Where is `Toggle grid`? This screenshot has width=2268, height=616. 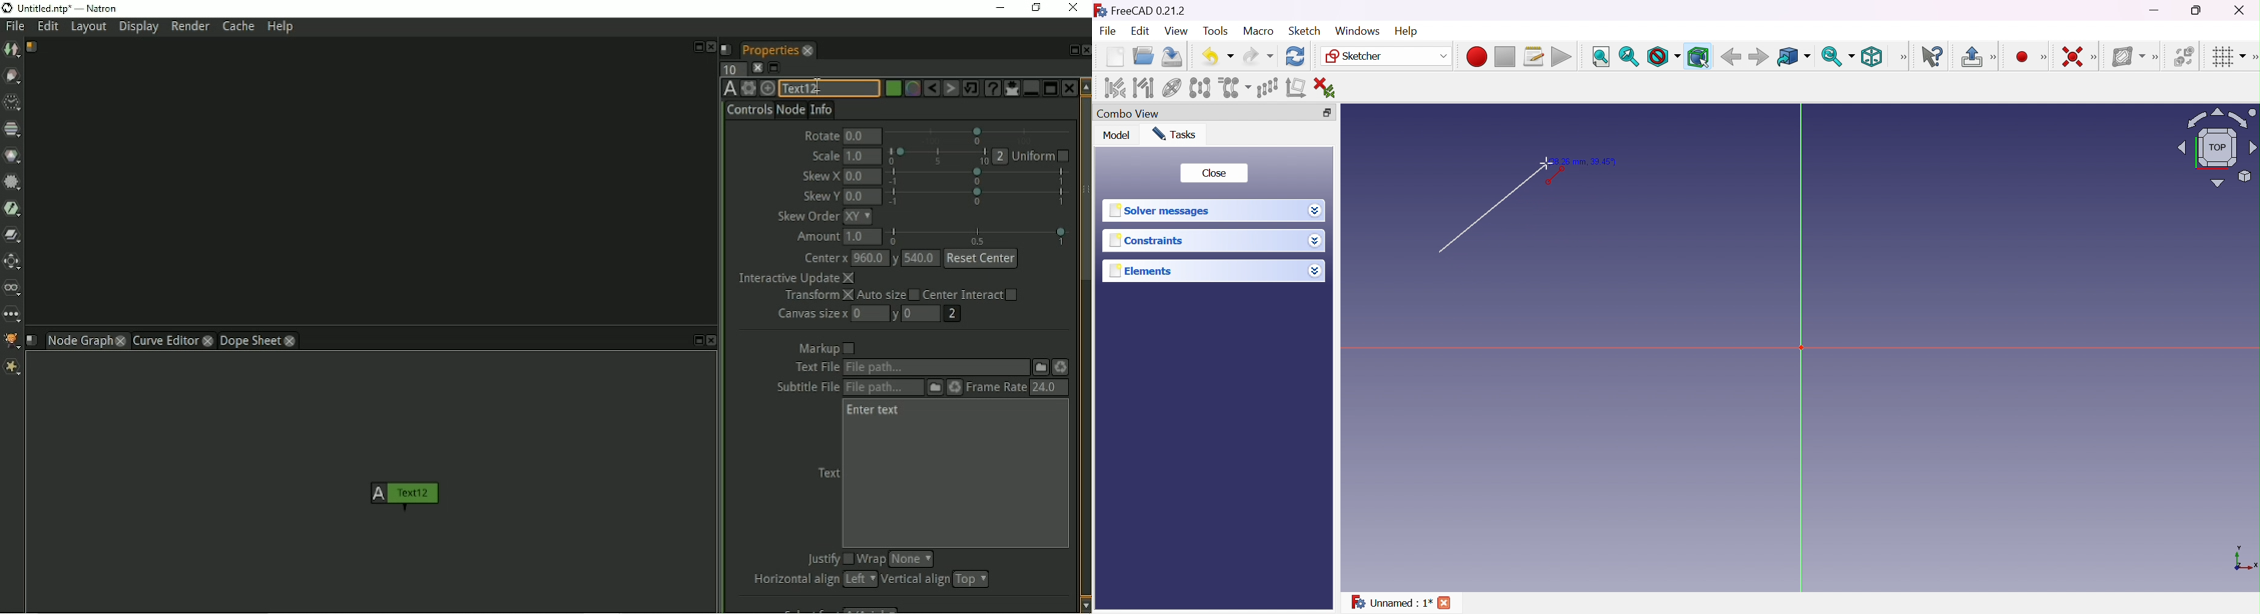
Toggle grid is located at coordinates (2227, 58).